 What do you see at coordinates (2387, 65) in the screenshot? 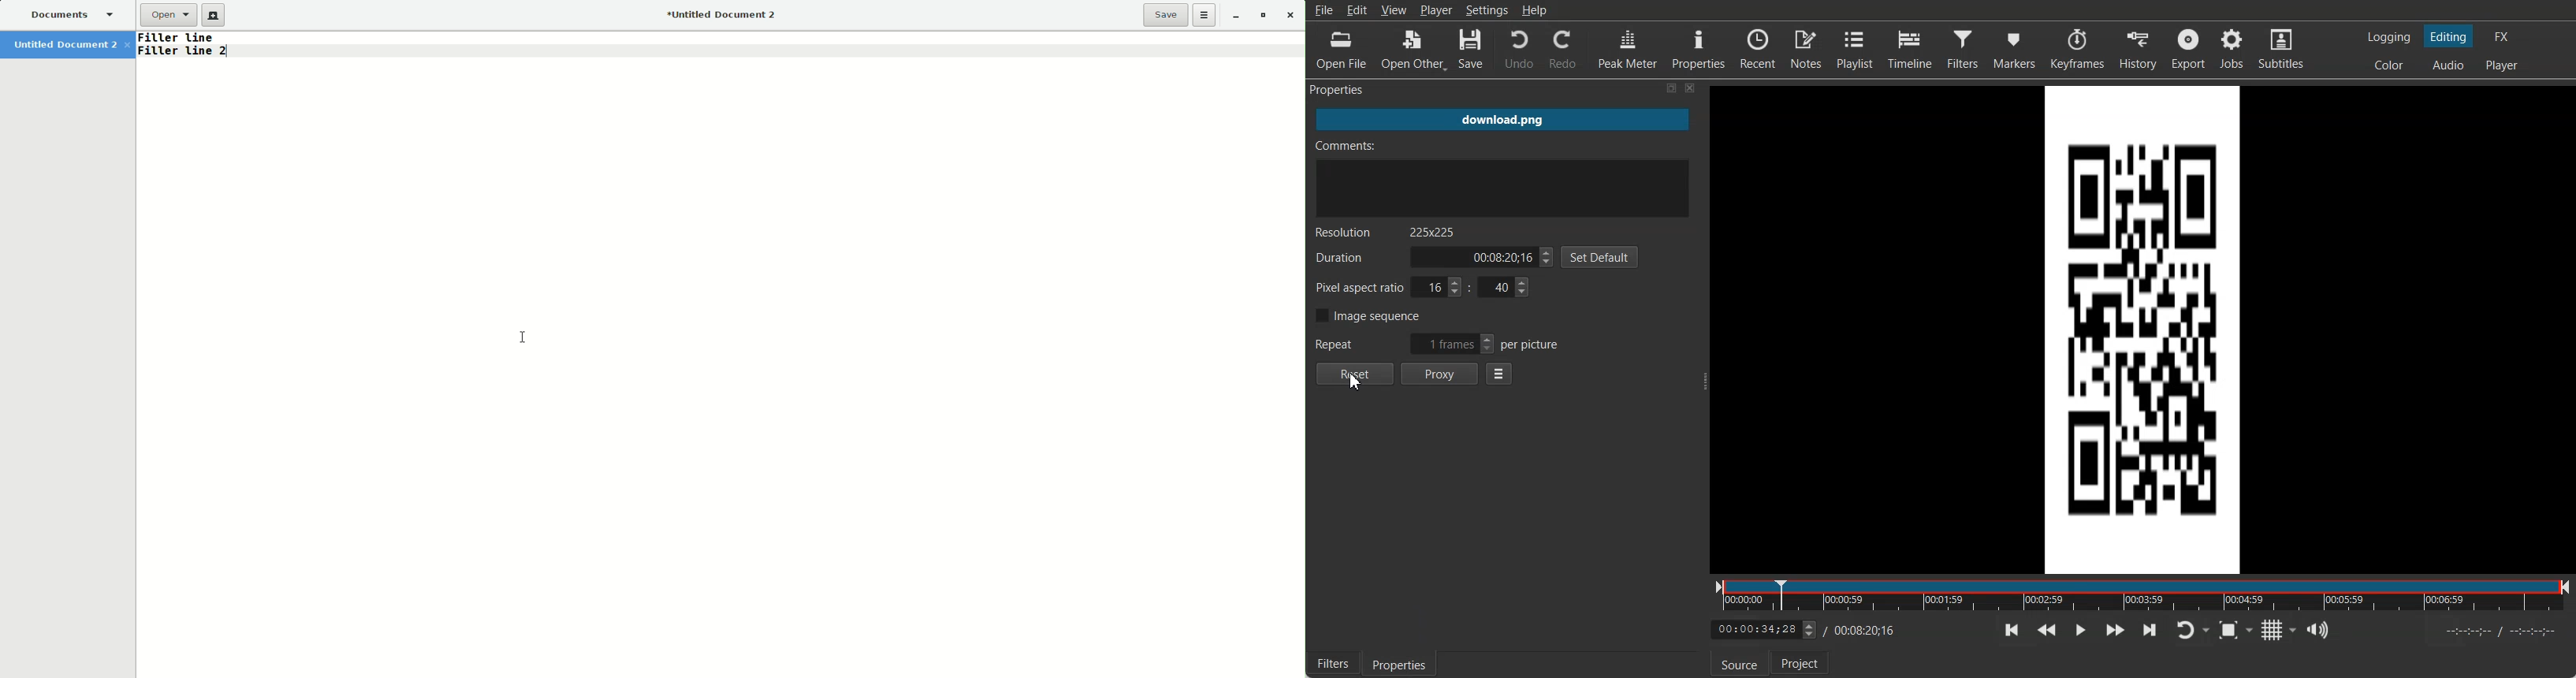
I see `Switch to Color layout` at bounding box center [2387, 65].